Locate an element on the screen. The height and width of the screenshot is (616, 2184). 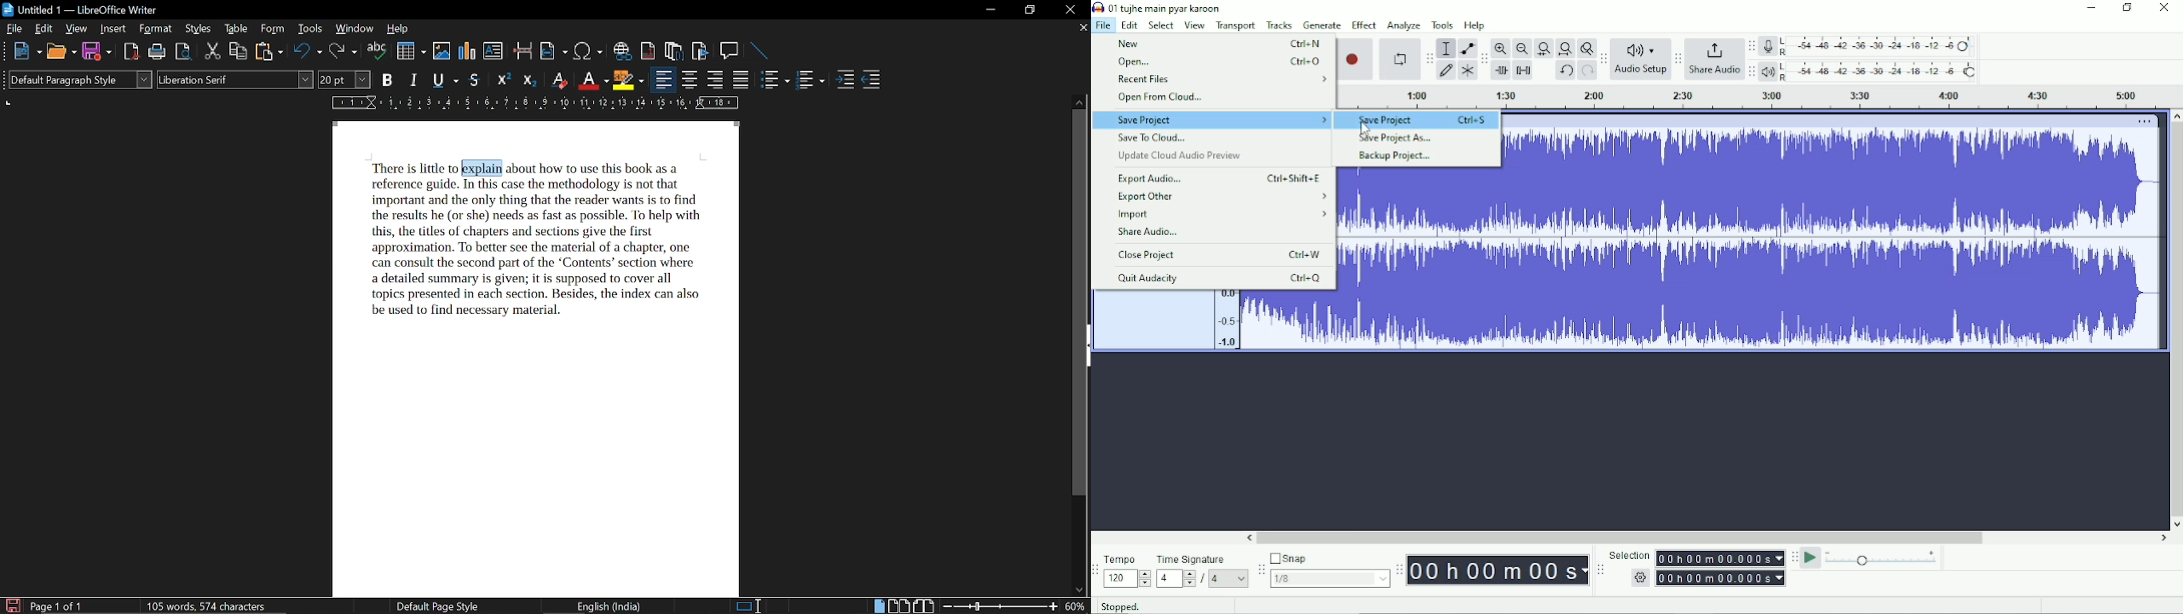
close is located at coordinates (1069, 10).